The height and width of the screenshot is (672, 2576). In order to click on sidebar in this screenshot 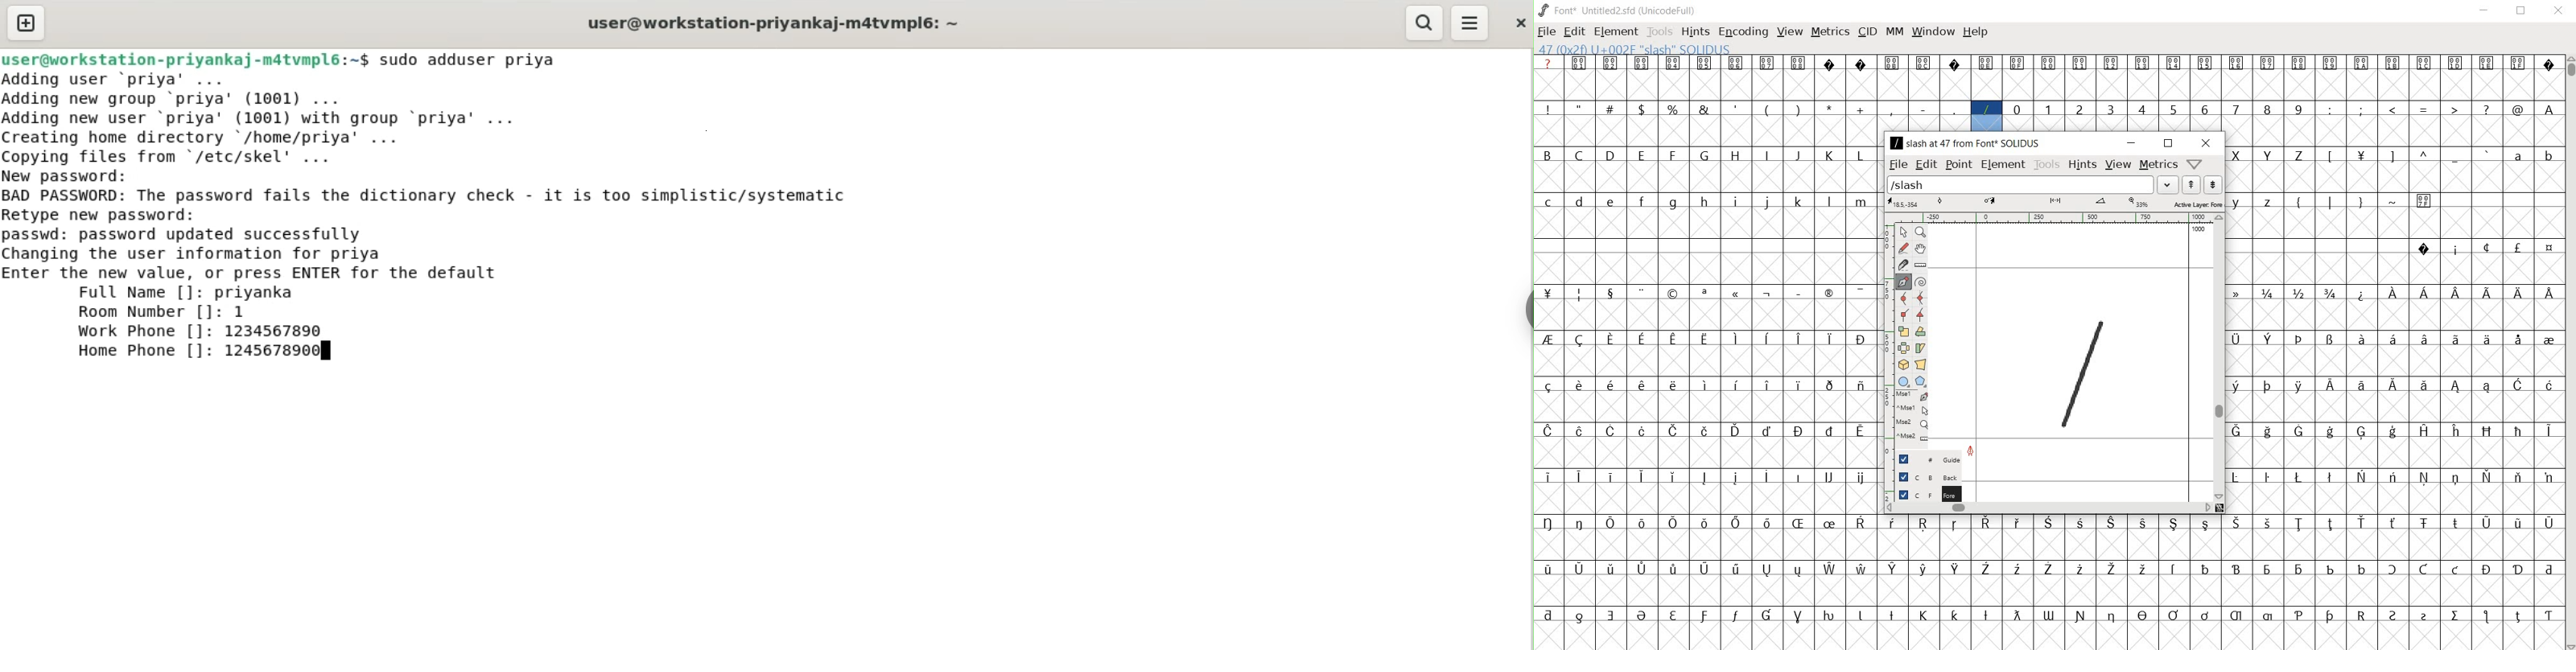, I will do `click(1526, 311)`.